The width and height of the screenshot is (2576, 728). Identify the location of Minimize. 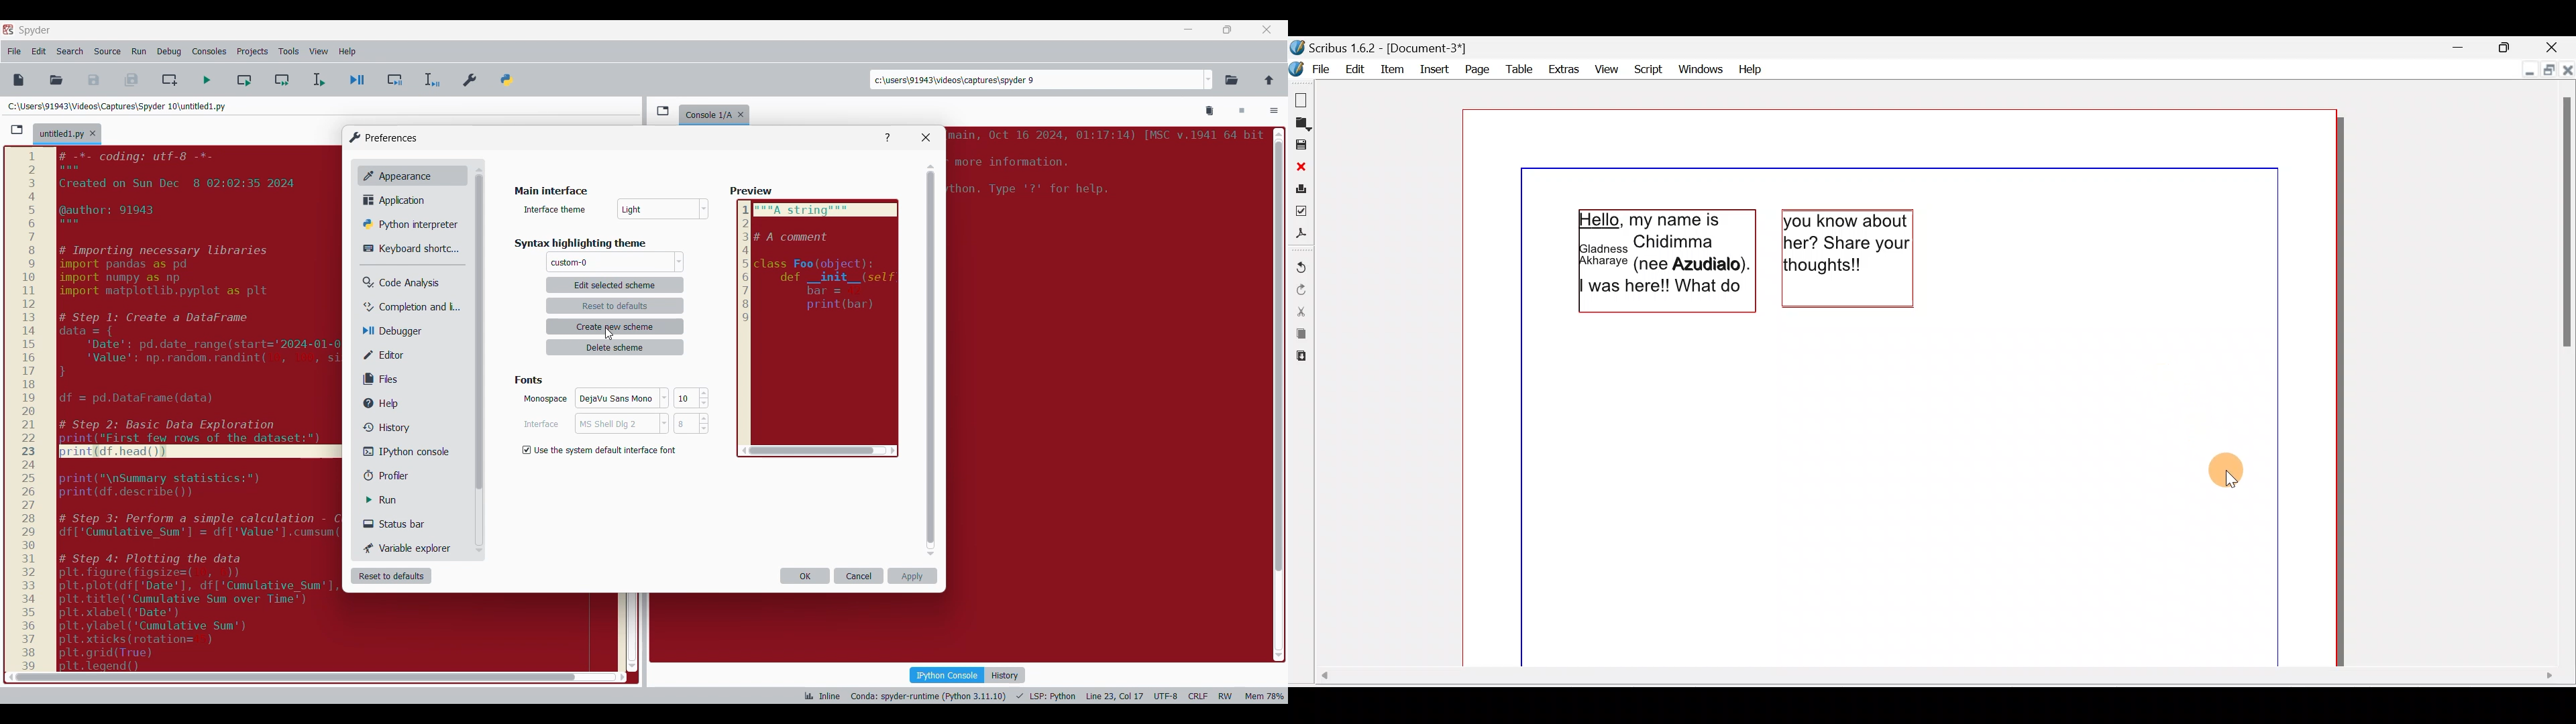
(1189, 29).